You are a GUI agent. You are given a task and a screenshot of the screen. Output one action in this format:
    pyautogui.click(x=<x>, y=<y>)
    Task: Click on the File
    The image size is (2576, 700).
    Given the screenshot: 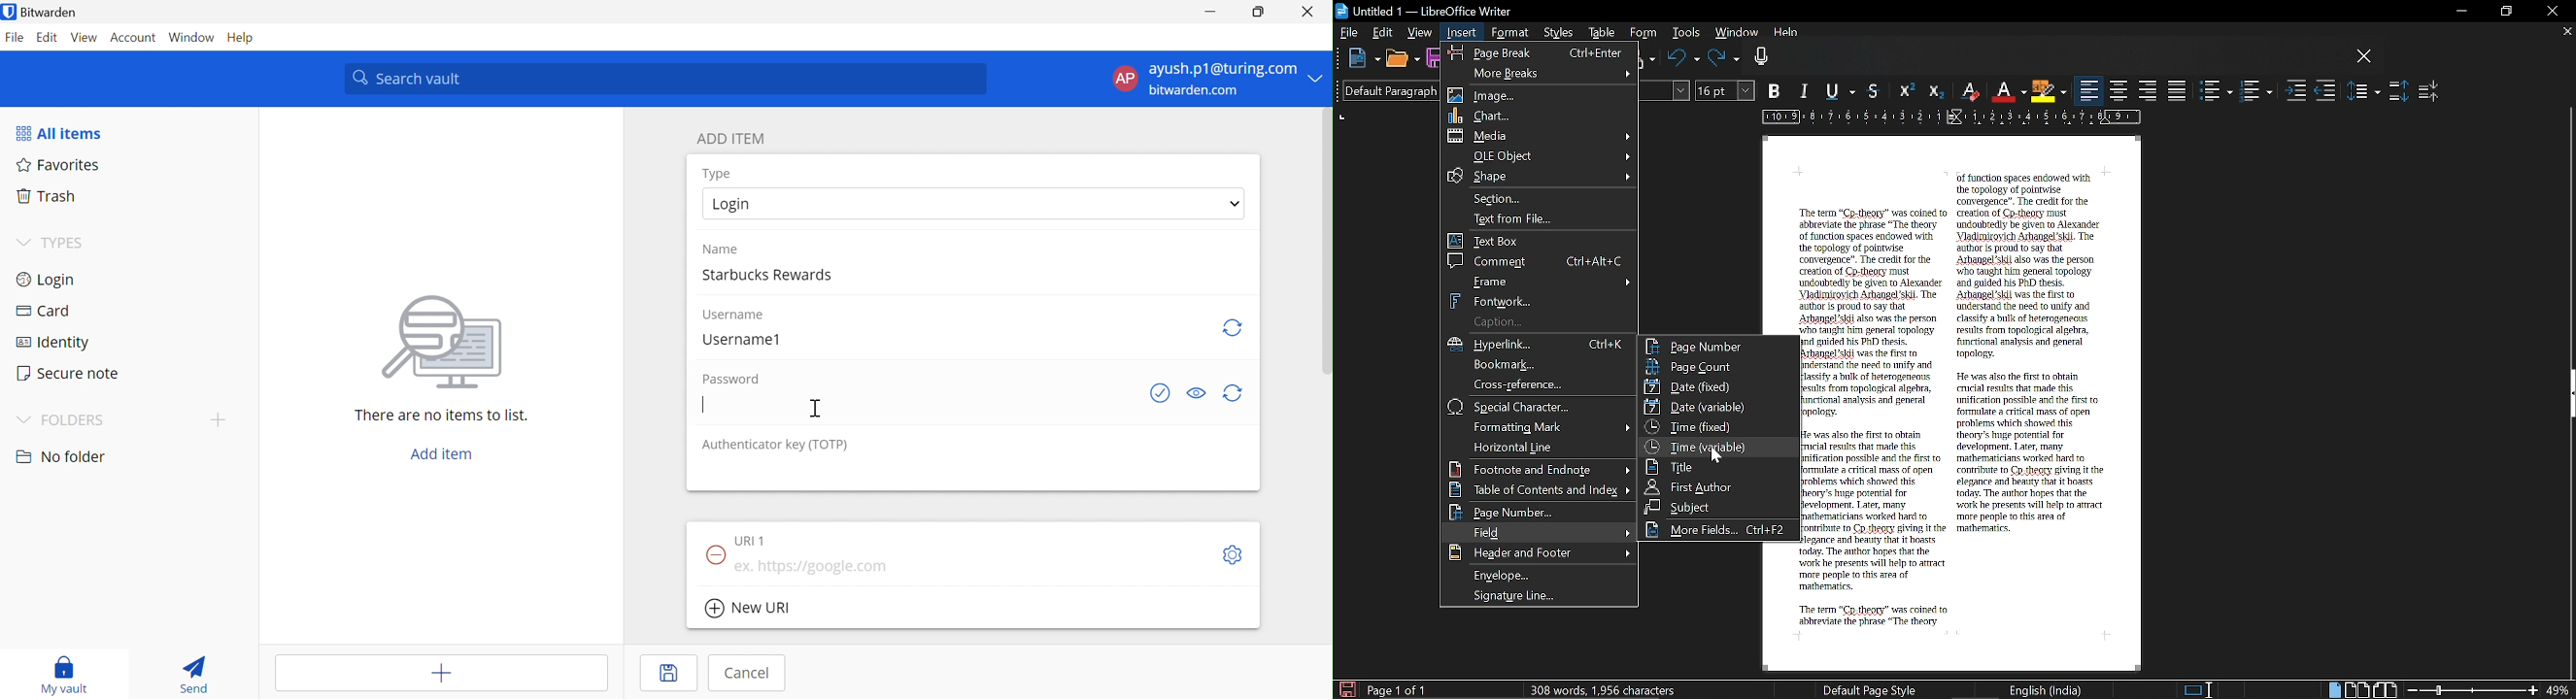 What is the action you would take?
    pyautogui.click(x=1349, y=31)
    